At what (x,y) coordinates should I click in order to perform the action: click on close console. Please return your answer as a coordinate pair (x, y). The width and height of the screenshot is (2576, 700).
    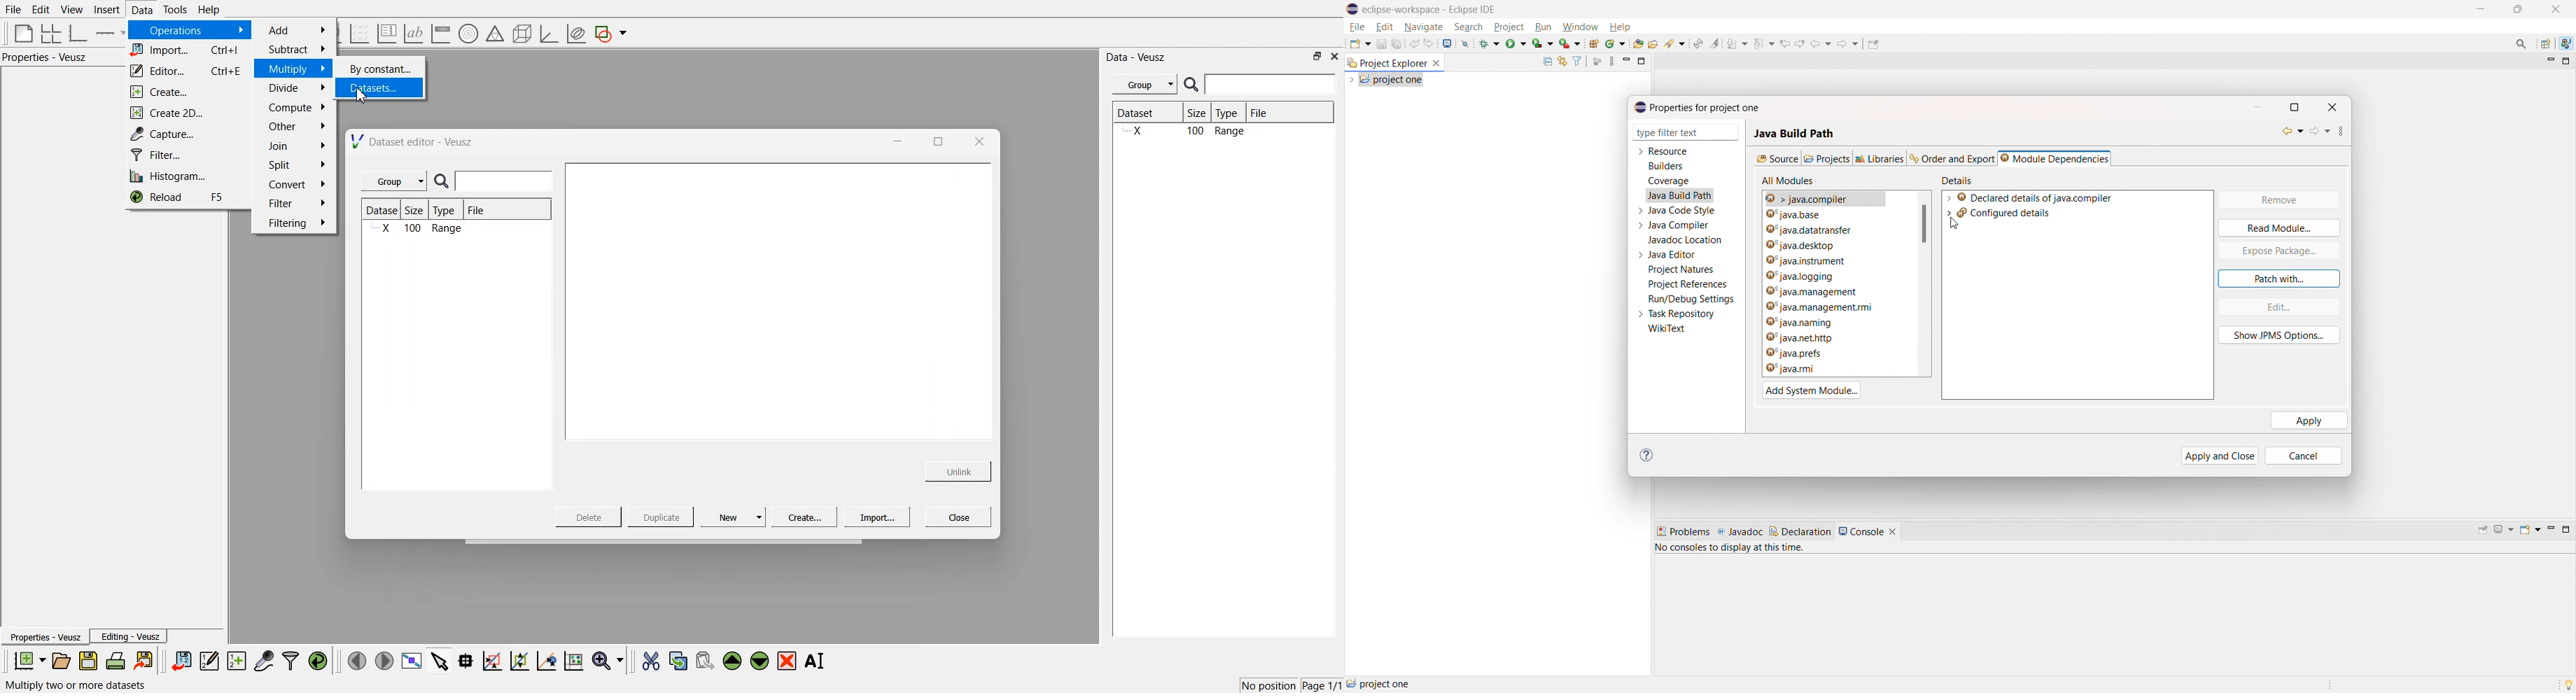
    Looking at the image, I should click on (1893, 532).